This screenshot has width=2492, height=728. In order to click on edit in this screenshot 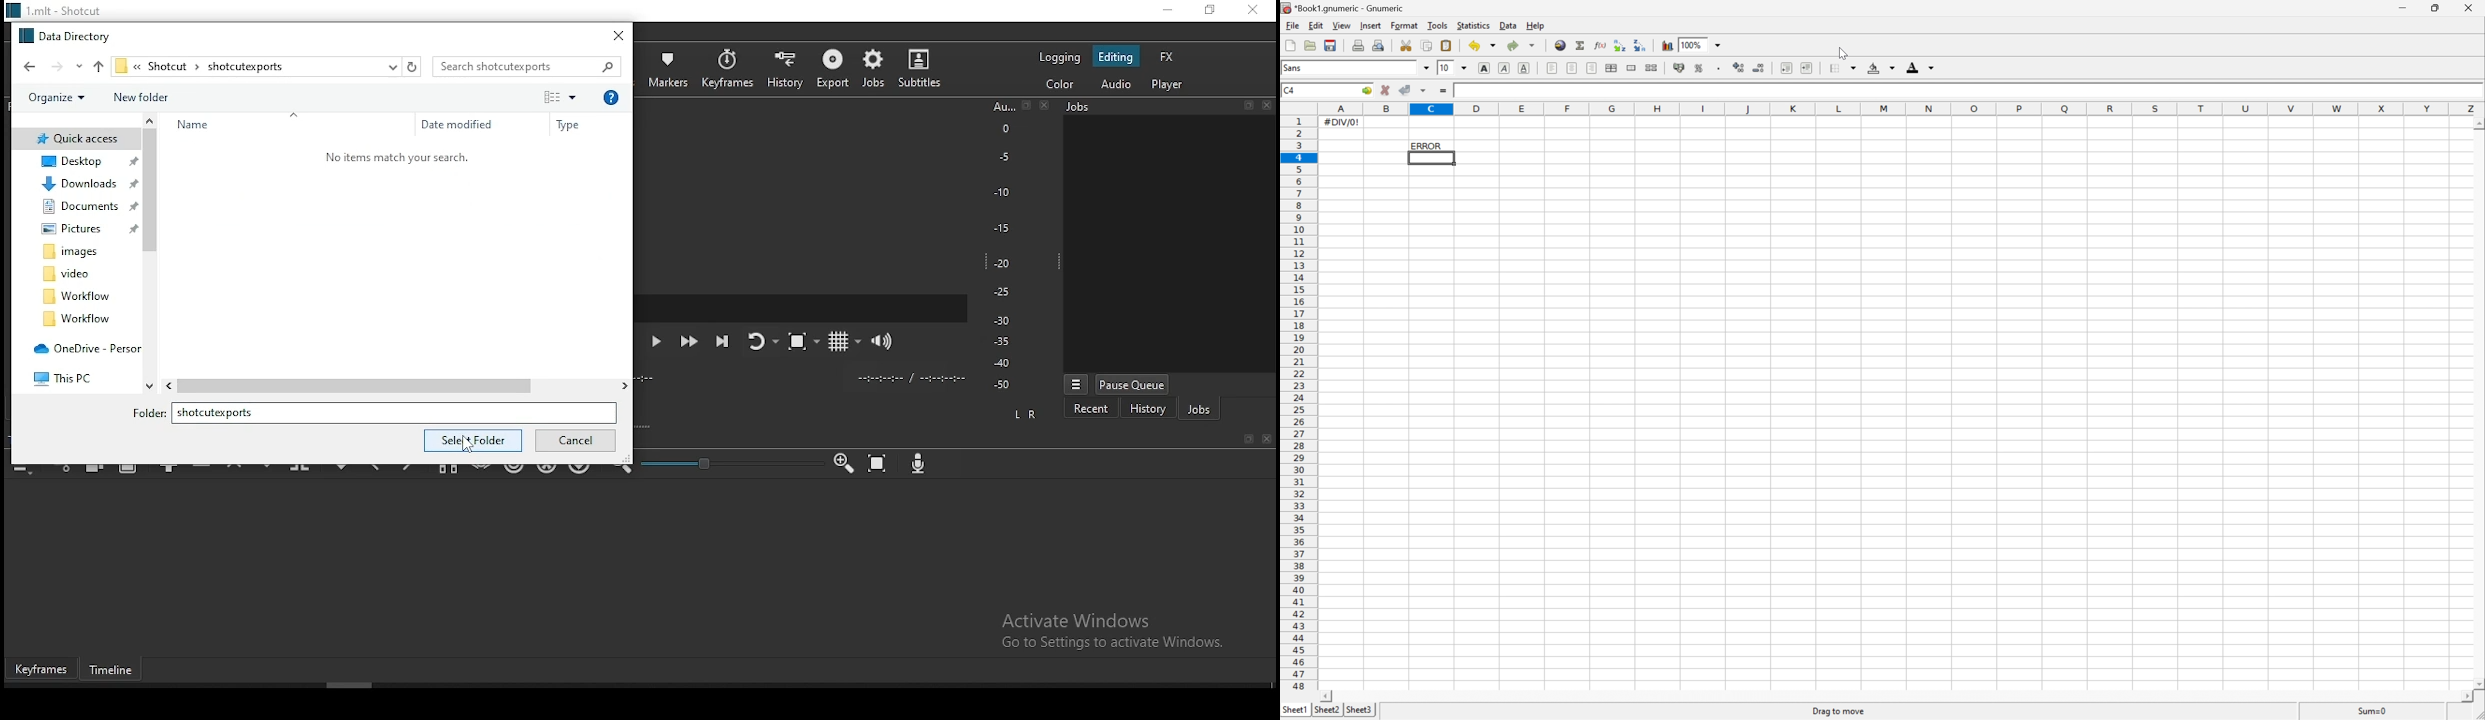, I will do `click(1317, 26)`.